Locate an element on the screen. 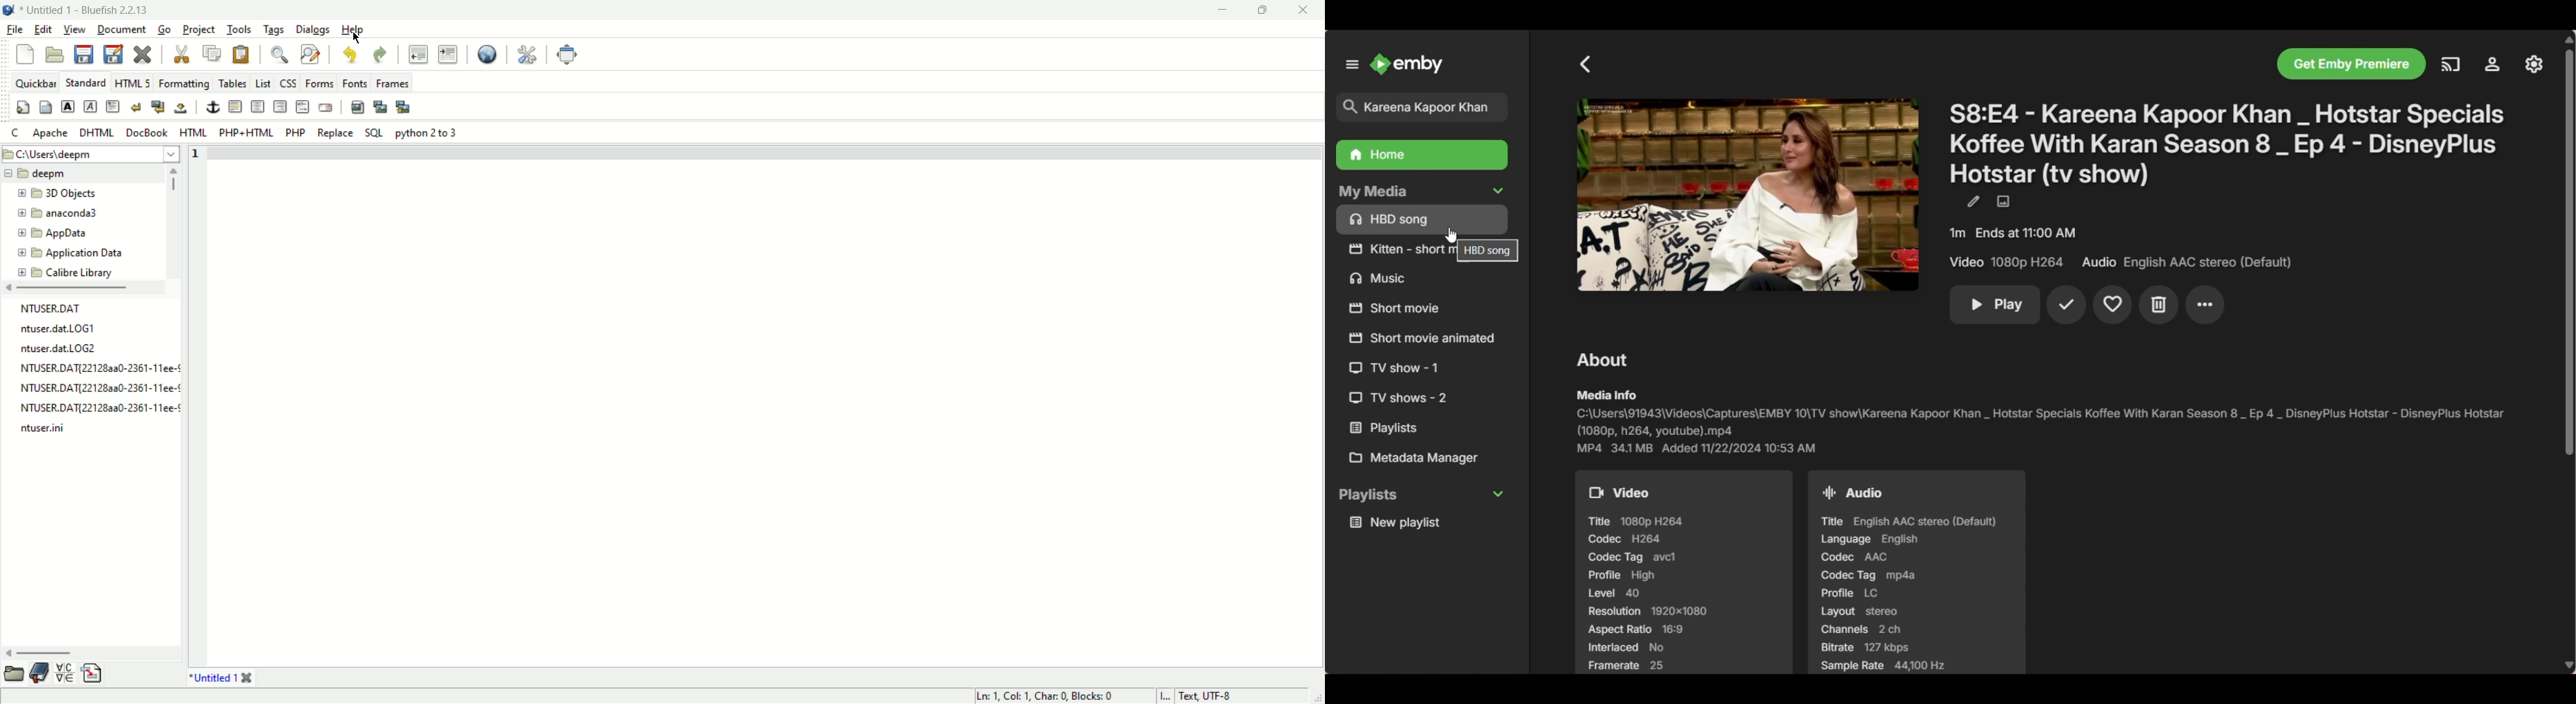 This screenshot has height=728, width=2576. snippets is located at coordinates (93, 674).